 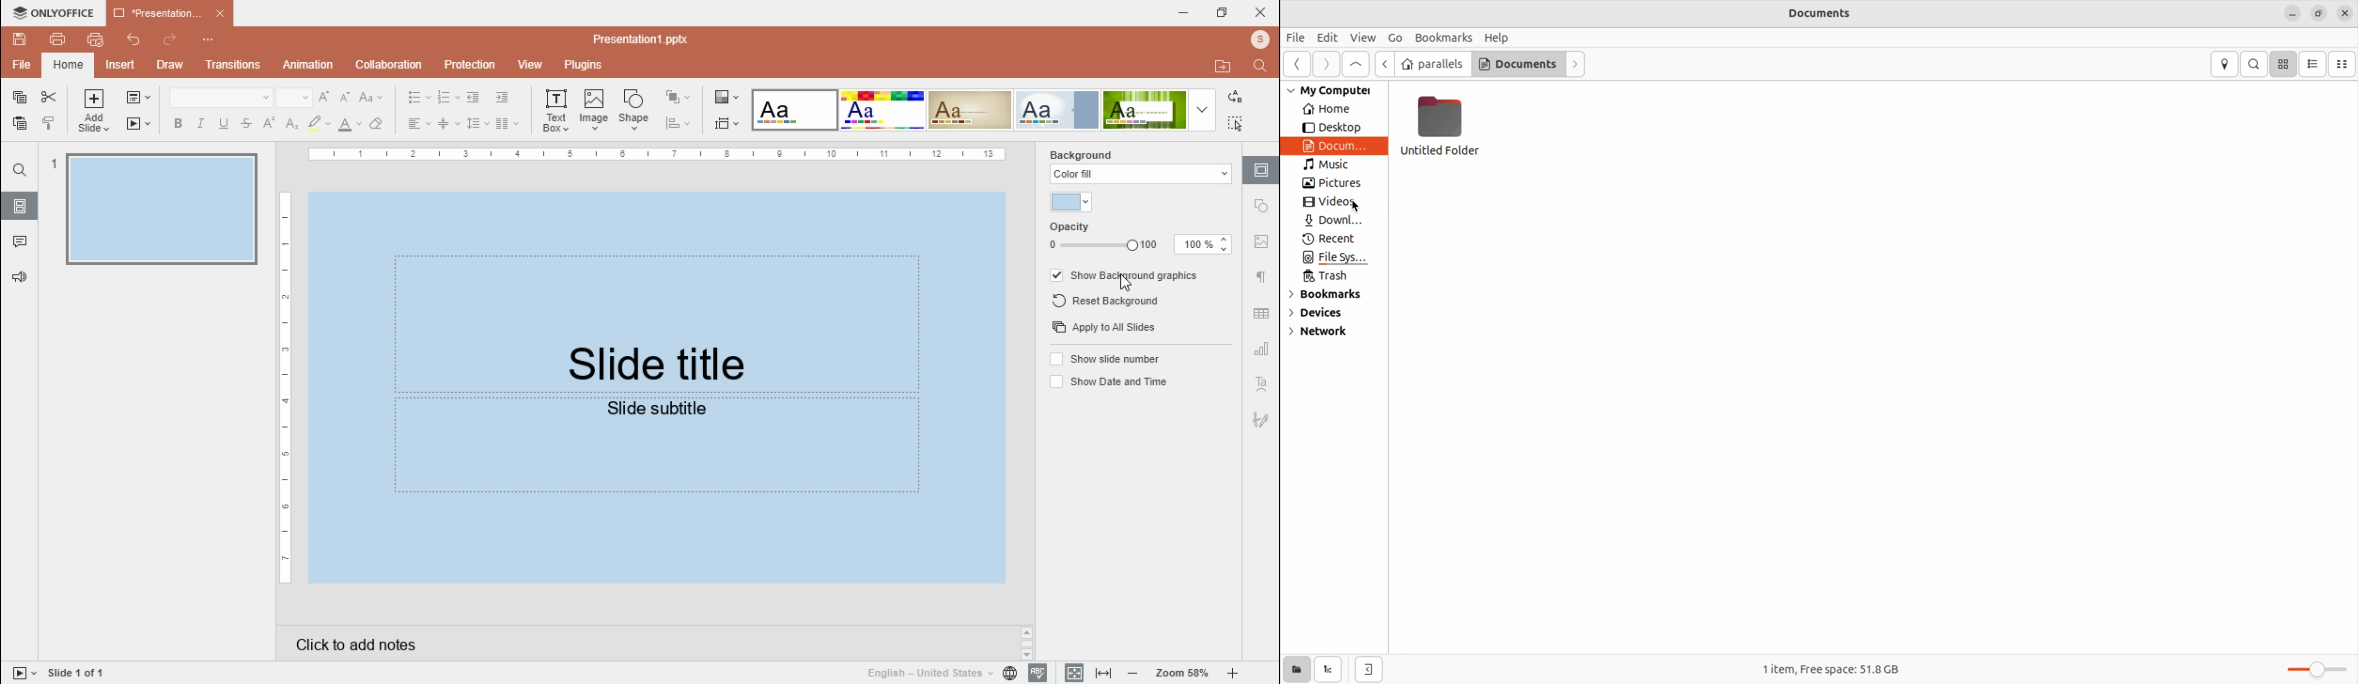 I want to click on transitions, so click(x=230, y=65).